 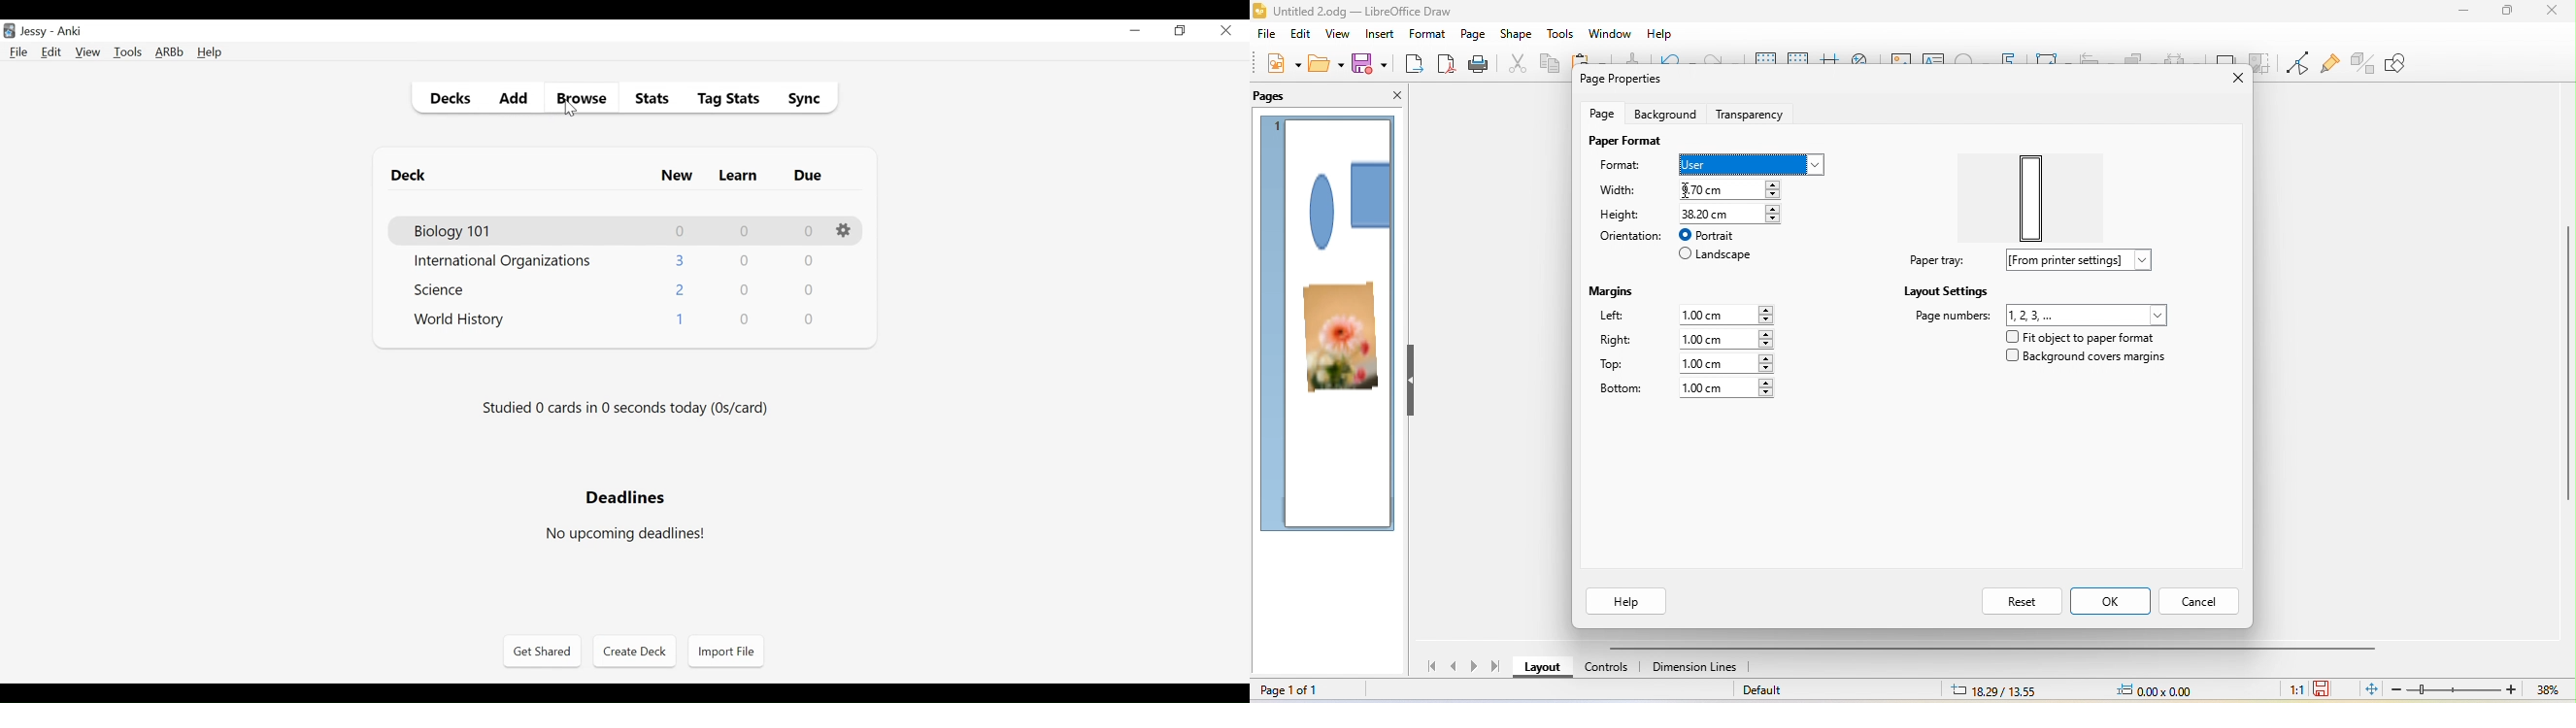 What do you see at coordinates (1284, 94) in the screenshot?
I see `pages` at bounding box center [1284, 94].